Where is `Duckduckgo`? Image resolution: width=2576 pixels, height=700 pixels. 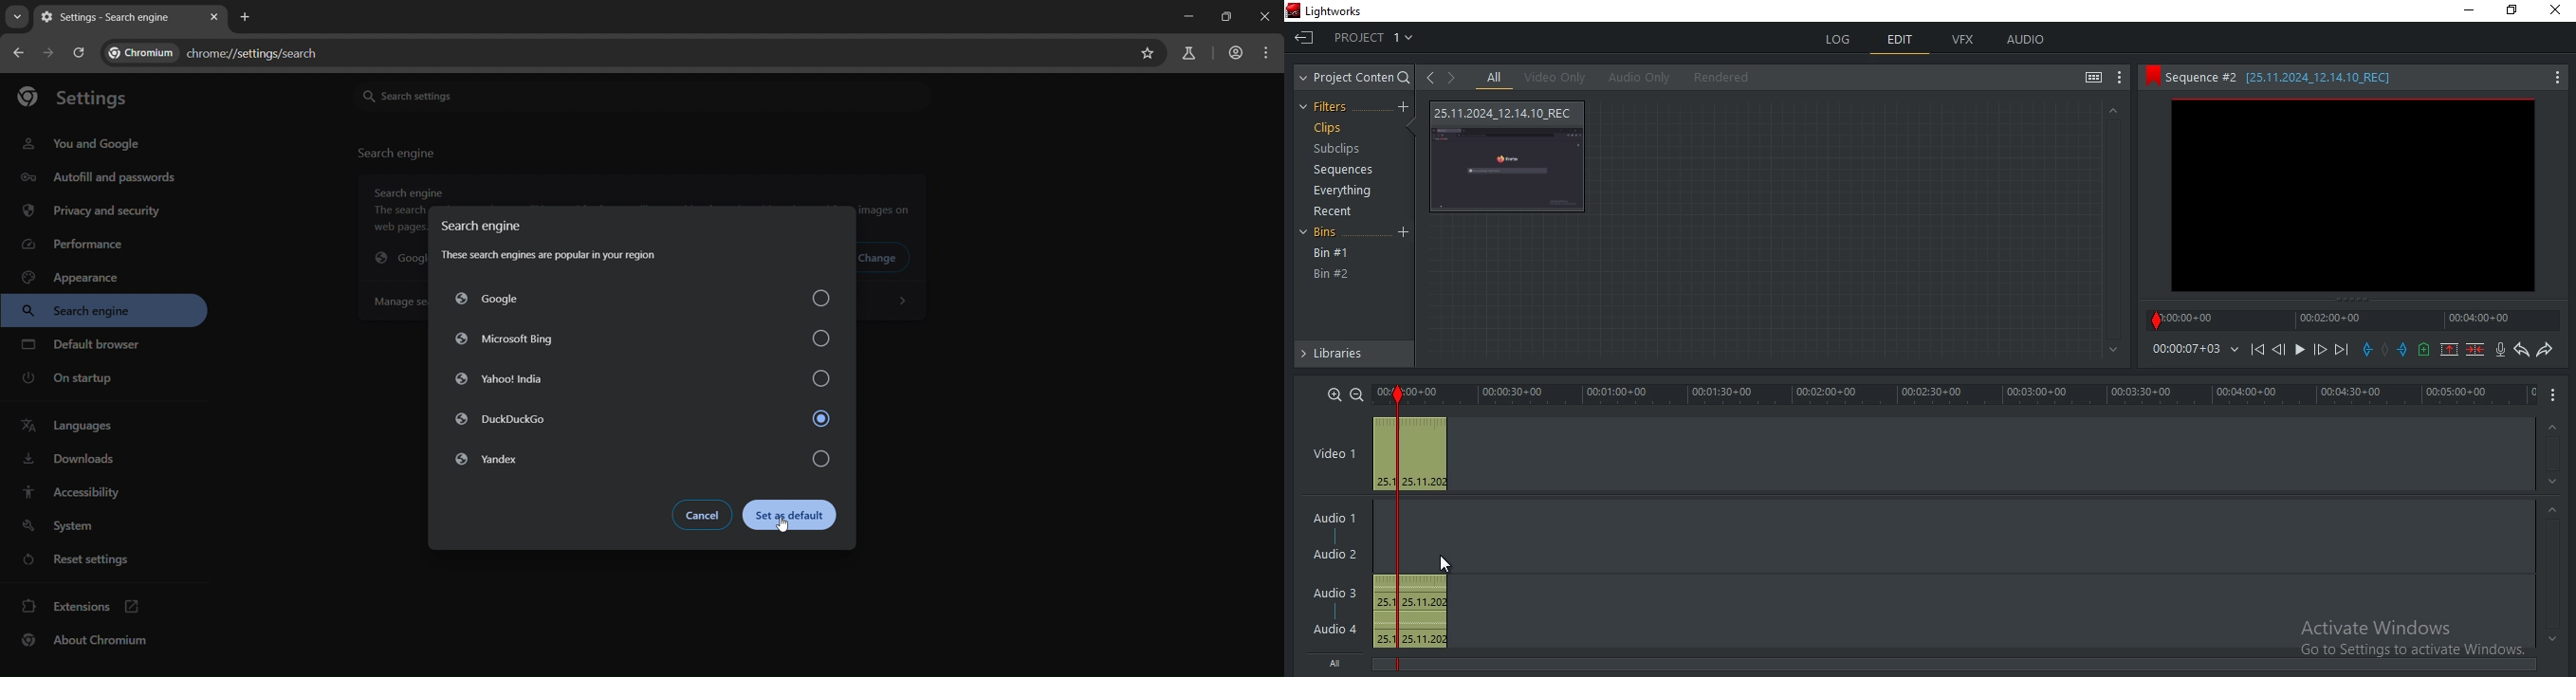 Duckduckgo is located at coordinates (642, 421).